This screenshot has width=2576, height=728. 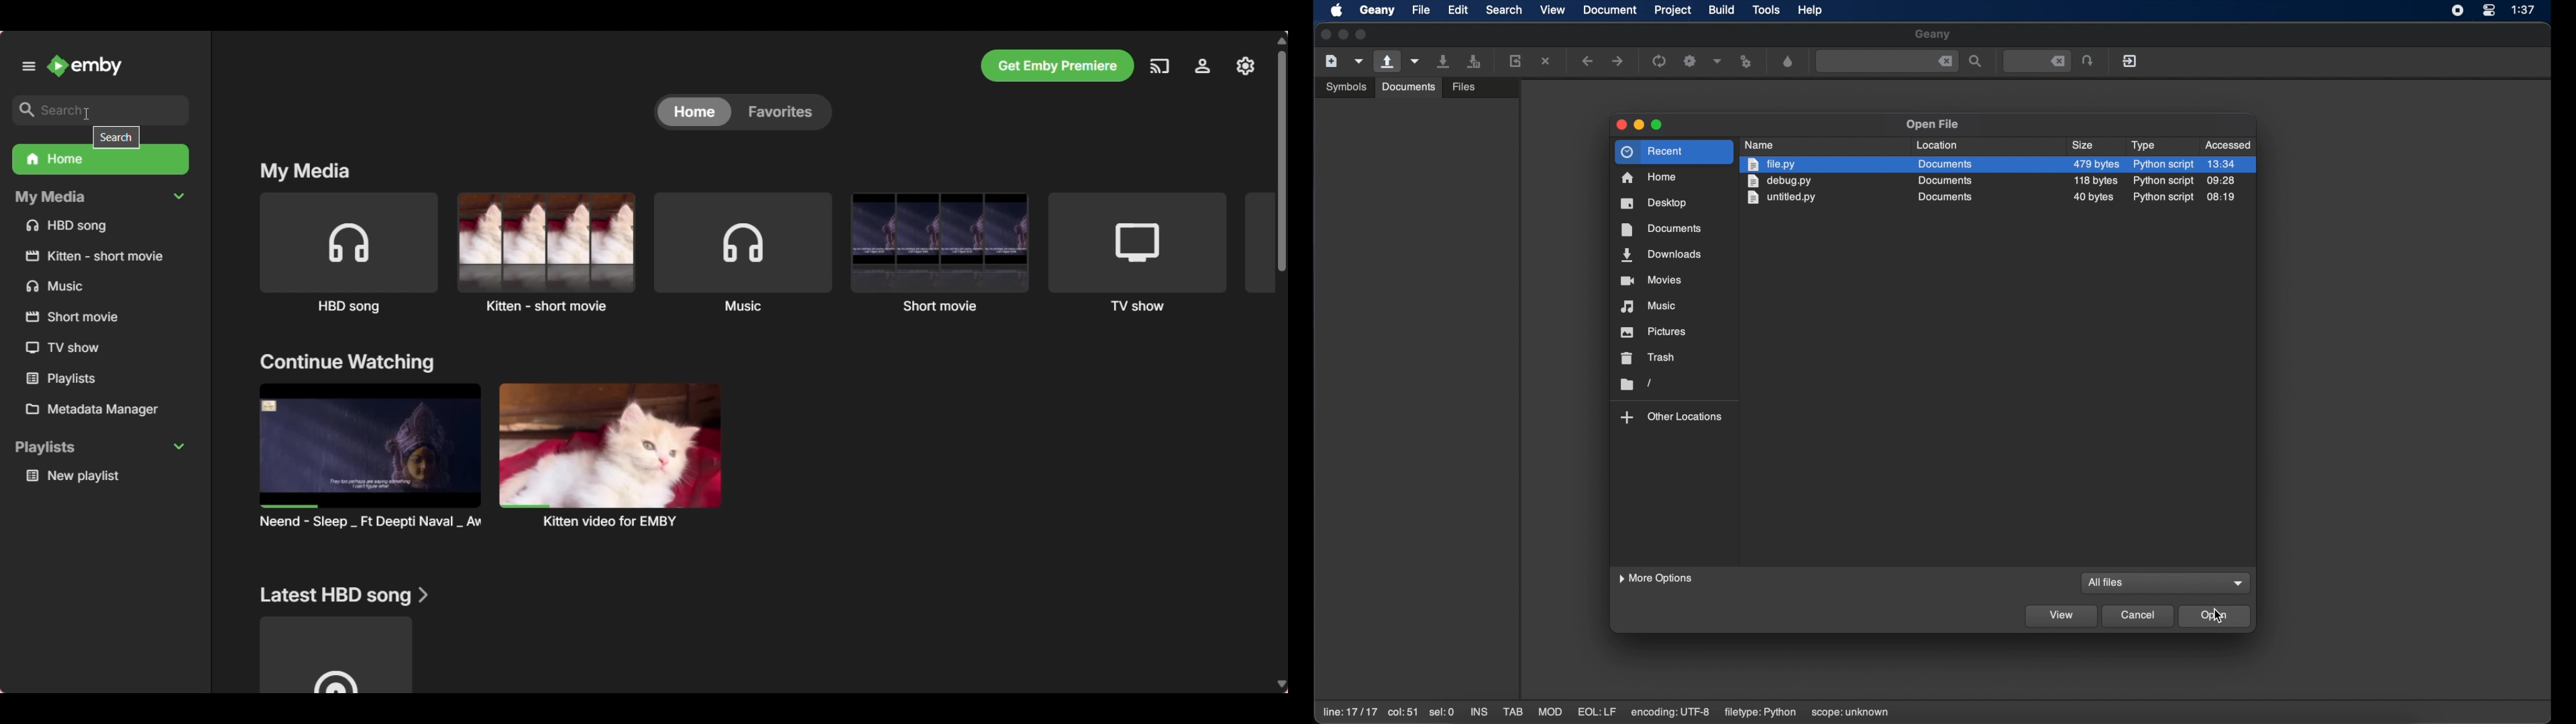 I want to click on python script, so click(x=2164, y=198).